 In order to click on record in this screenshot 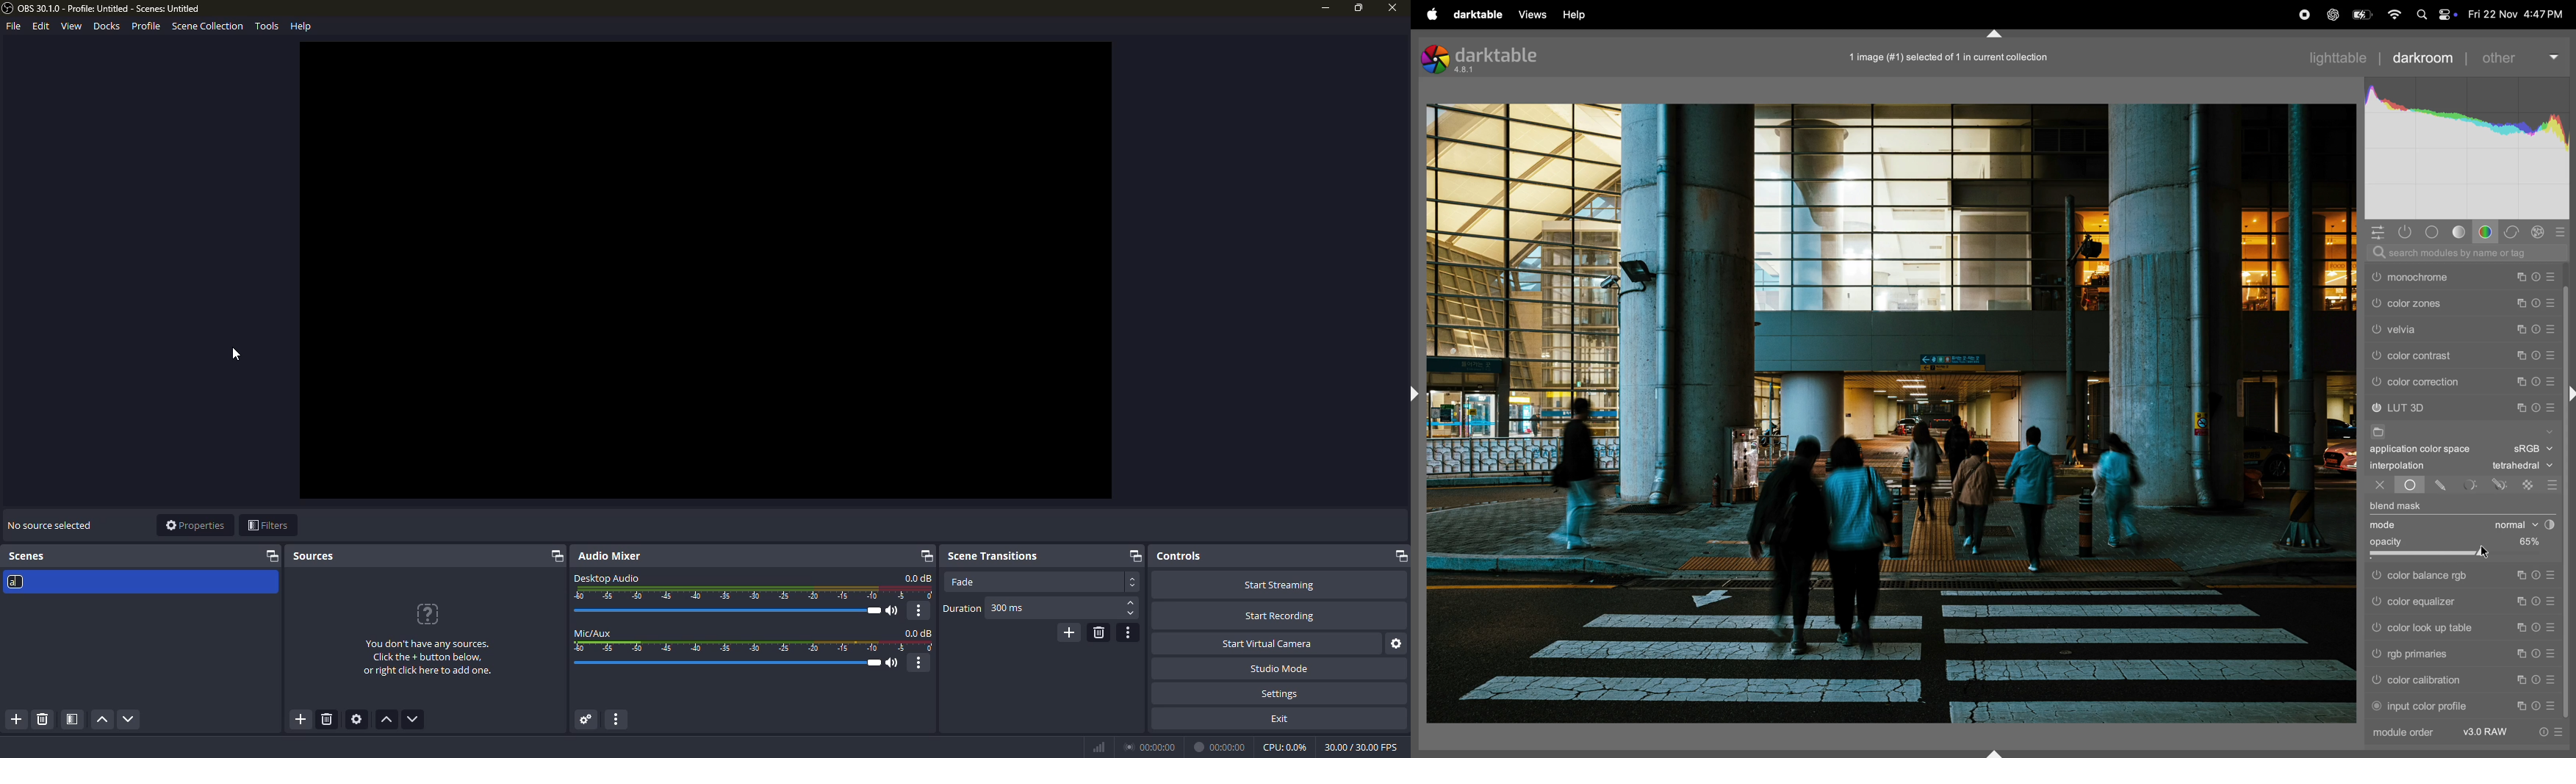, I will do `click(2301, 14)`.